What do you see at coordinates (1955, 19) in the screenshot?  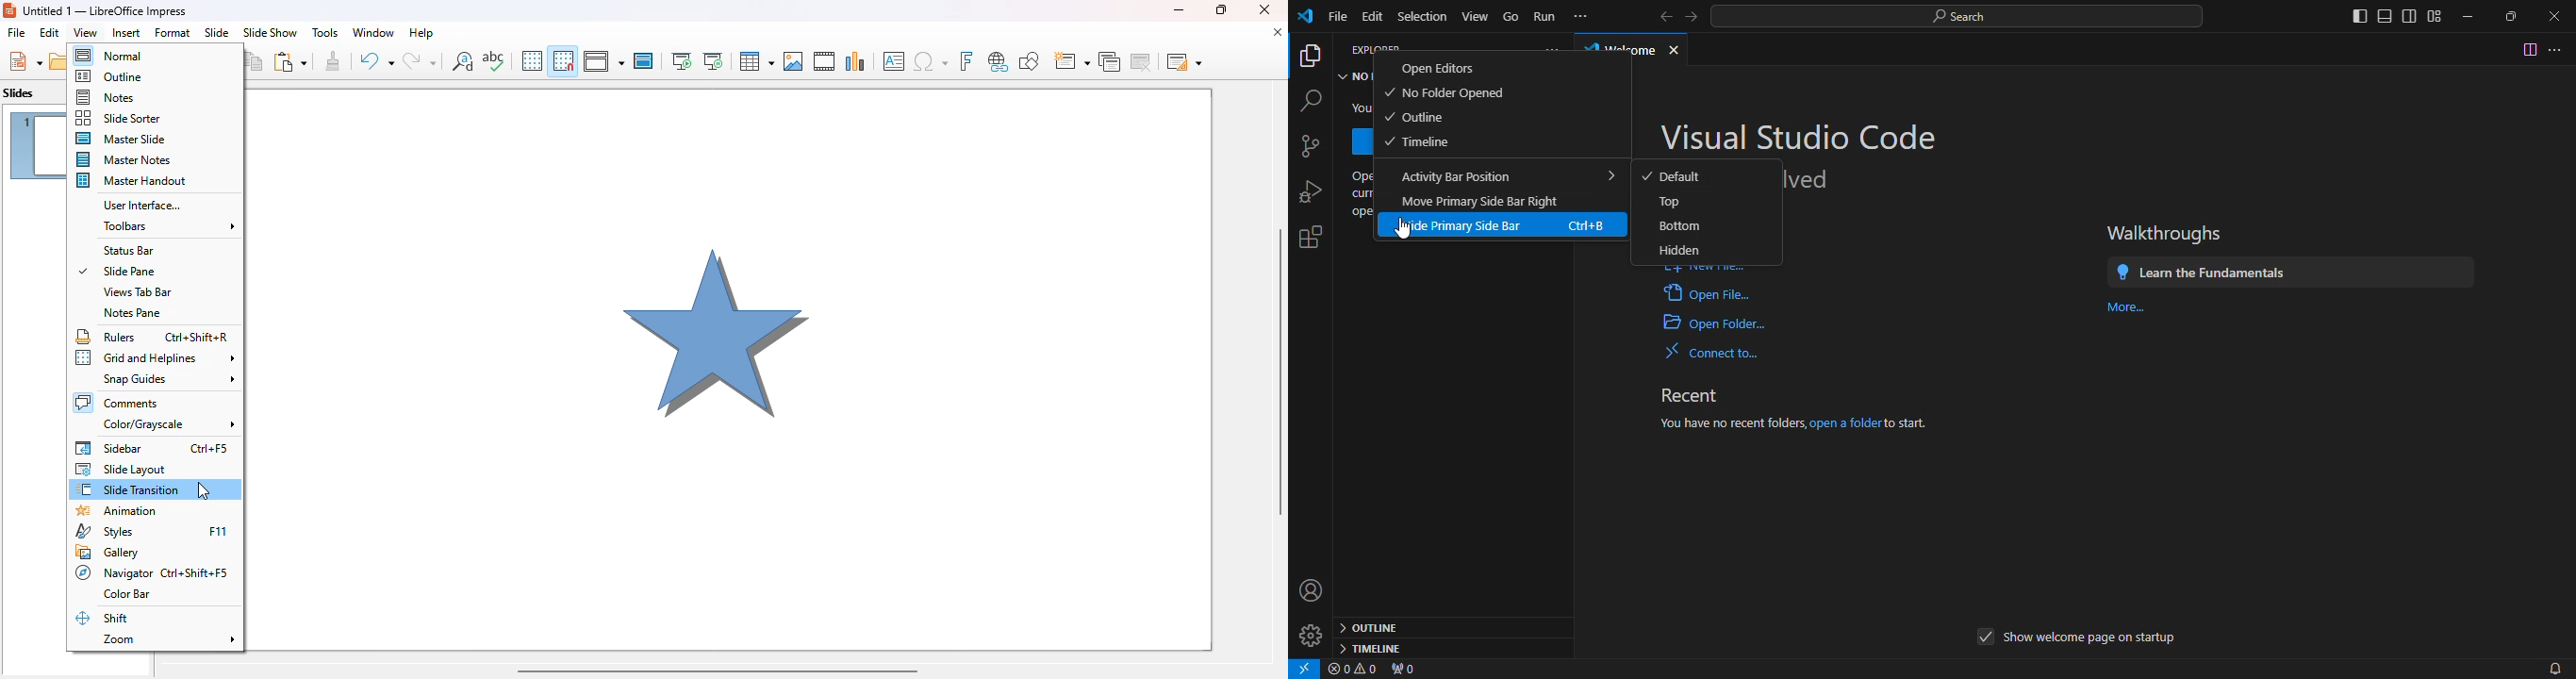 I see `Search` at bounding box center [1955, 19].